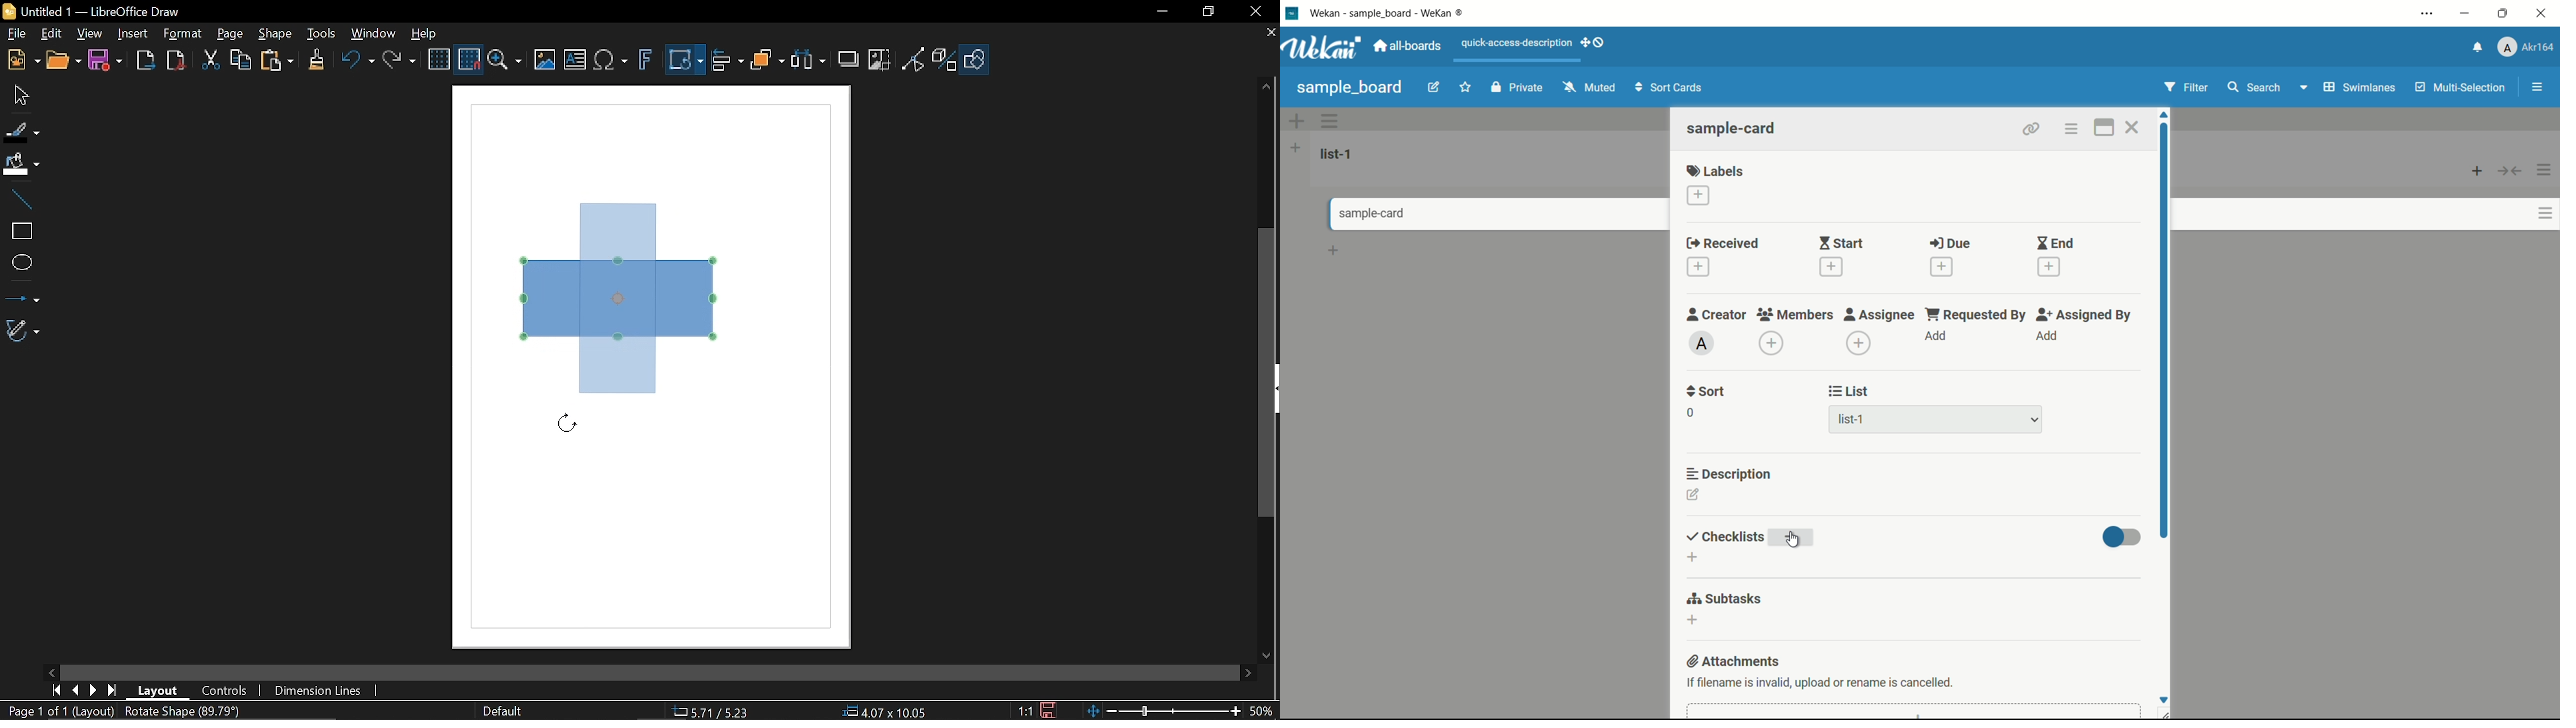  I want to click on 1:1 (Scaling factor), so click(1025, 711).